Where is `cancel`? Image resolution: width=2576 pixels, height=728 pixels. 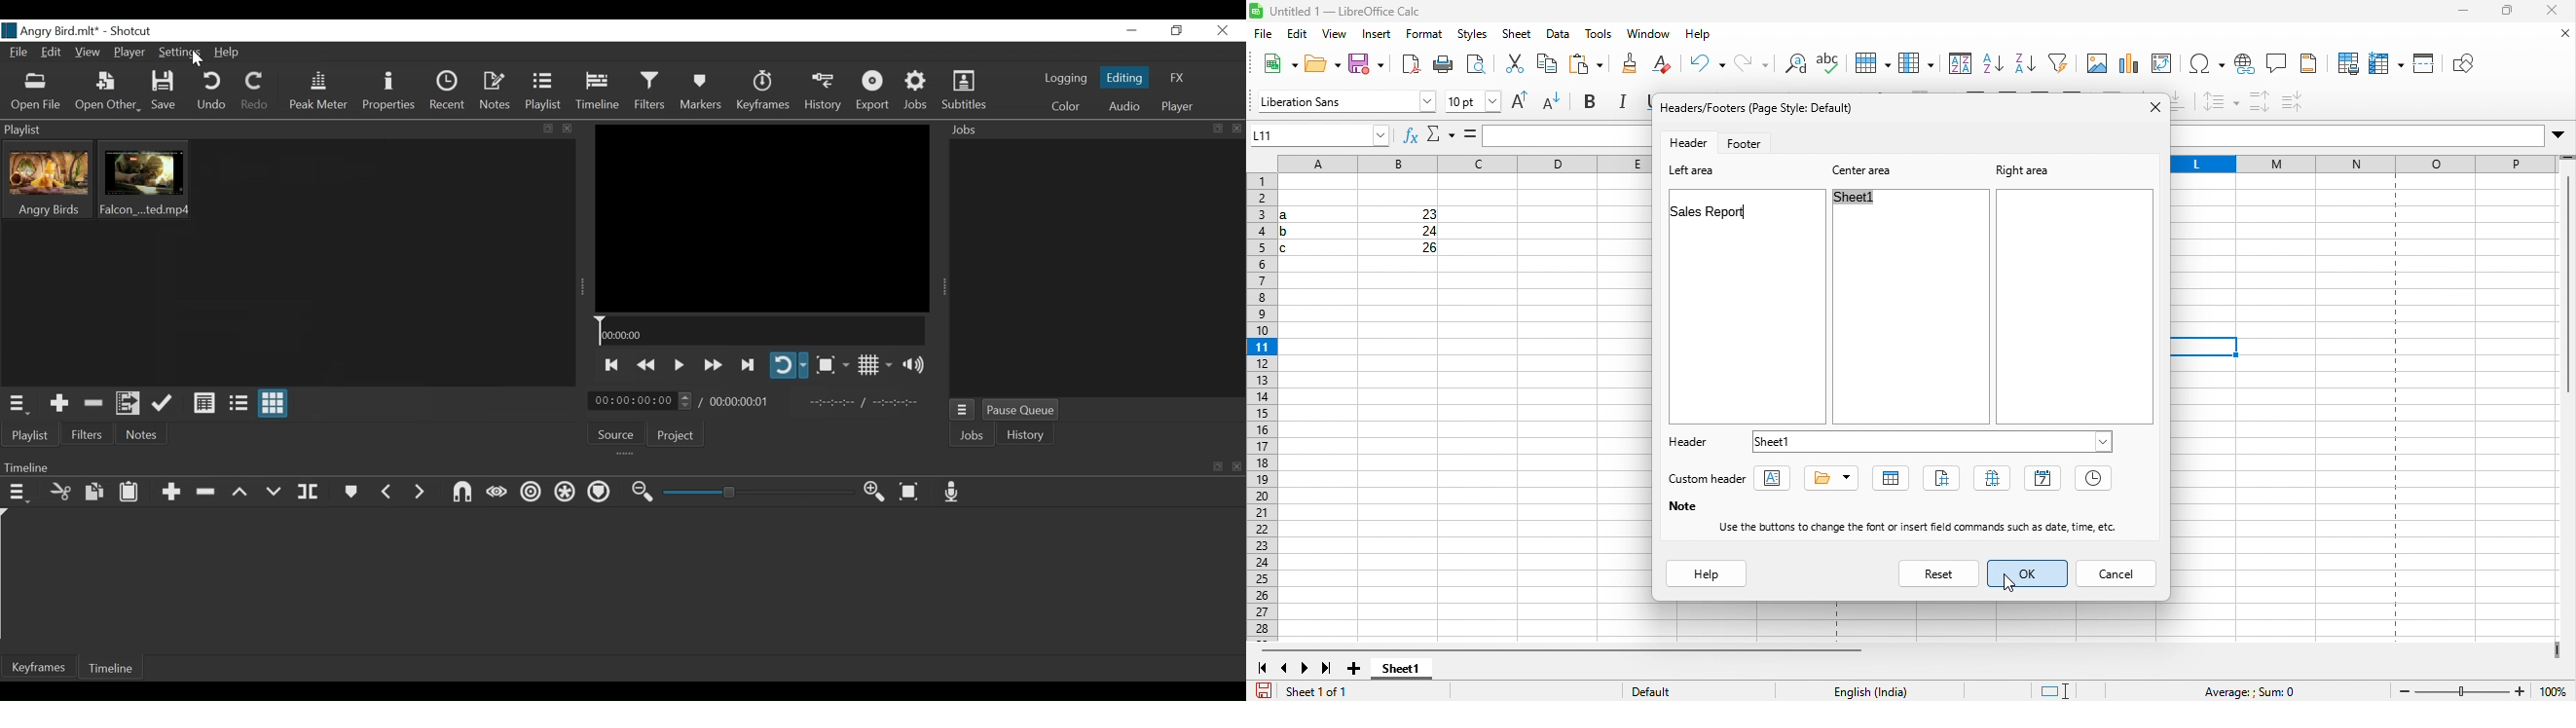
cancel is located at coordinates (2116, 573).